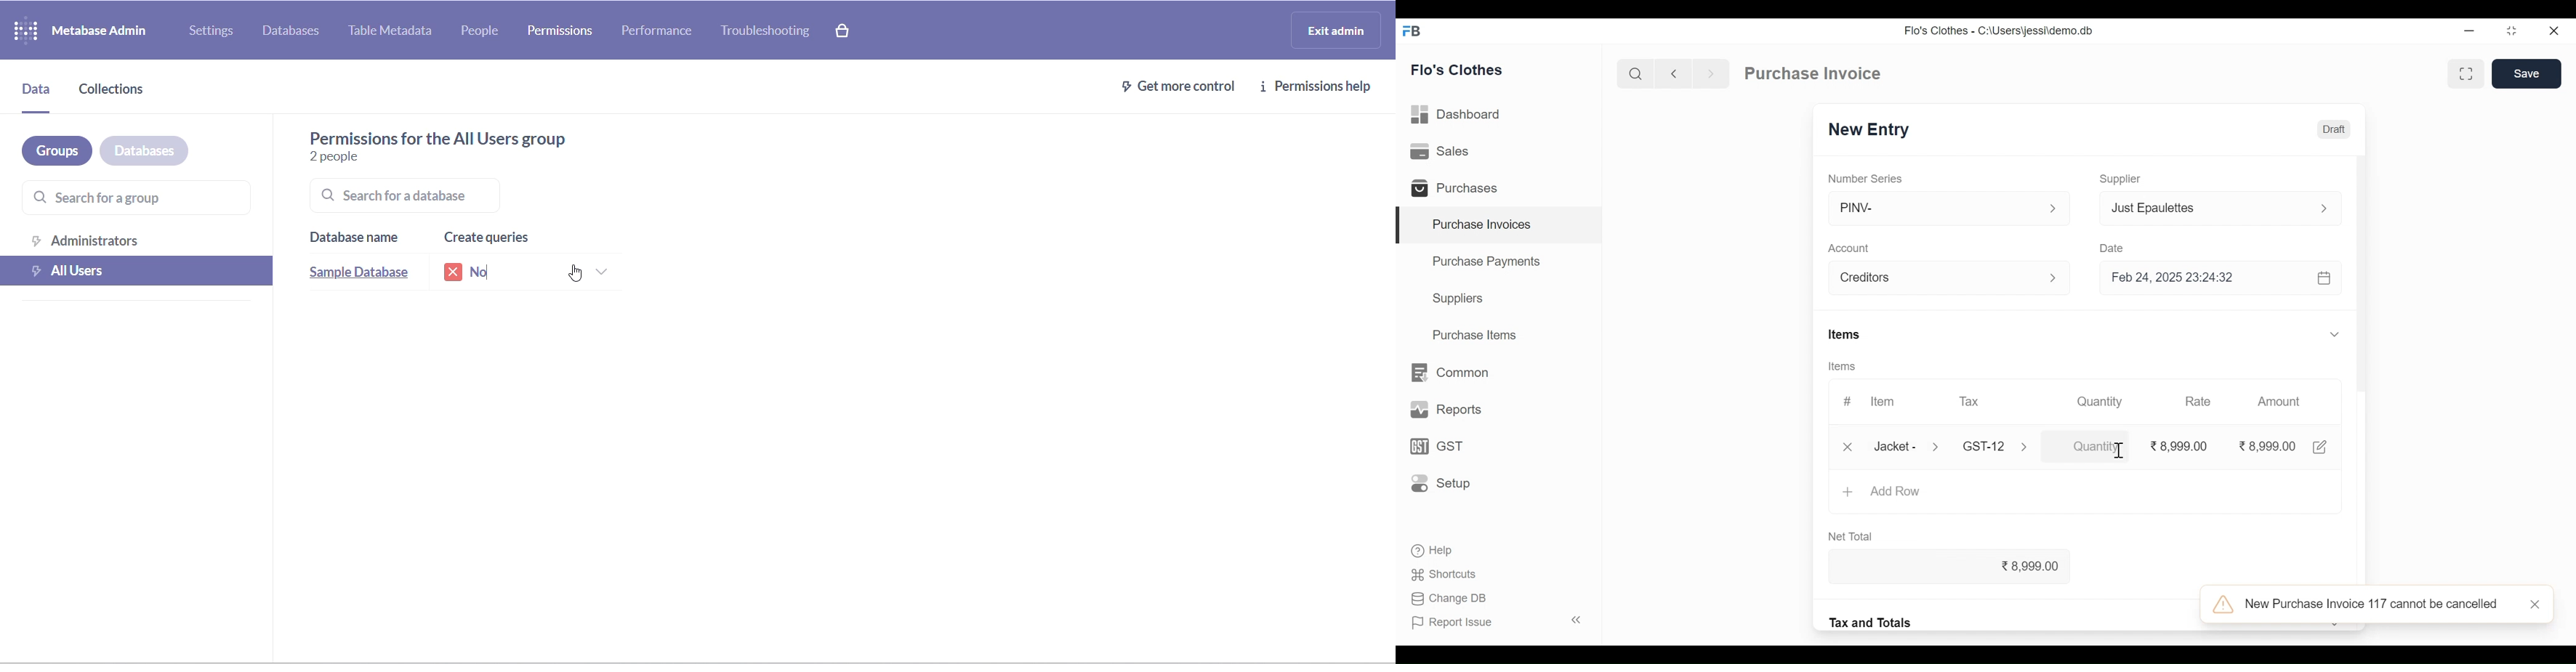 Image resolution: width=2576 pixels, height=672 pixels. I want to click on PINV-, so click(1937, 208).